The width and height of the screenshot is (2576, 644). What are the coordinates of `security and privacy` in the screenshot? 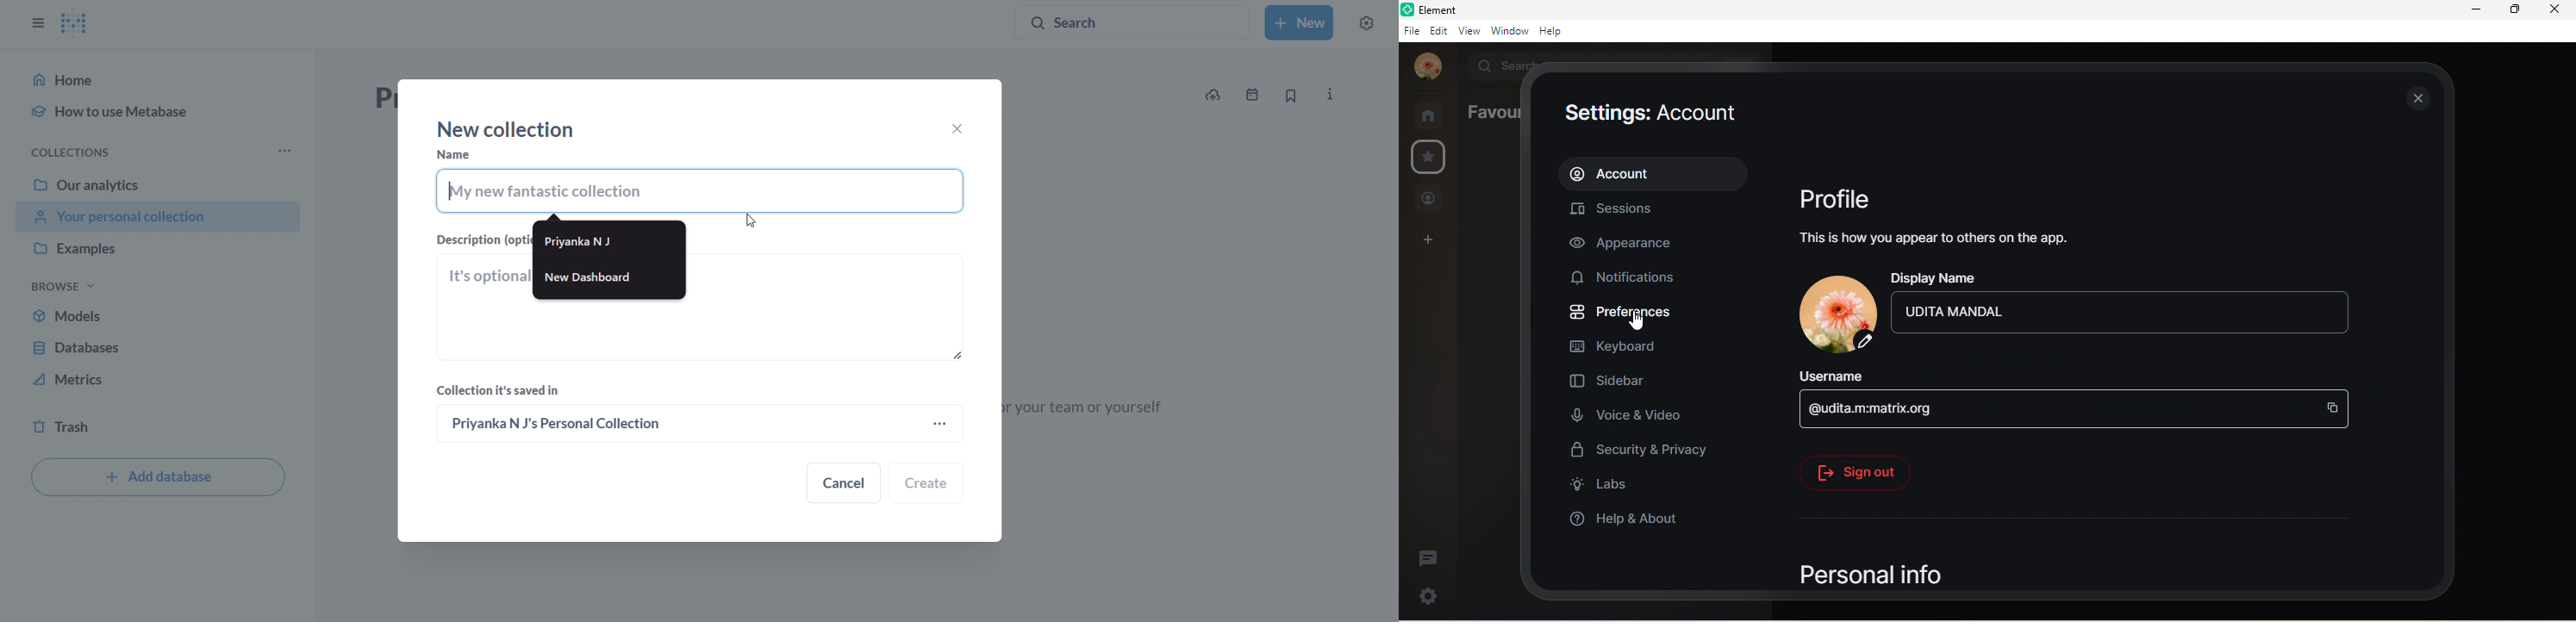 It's located at (1642, 450).